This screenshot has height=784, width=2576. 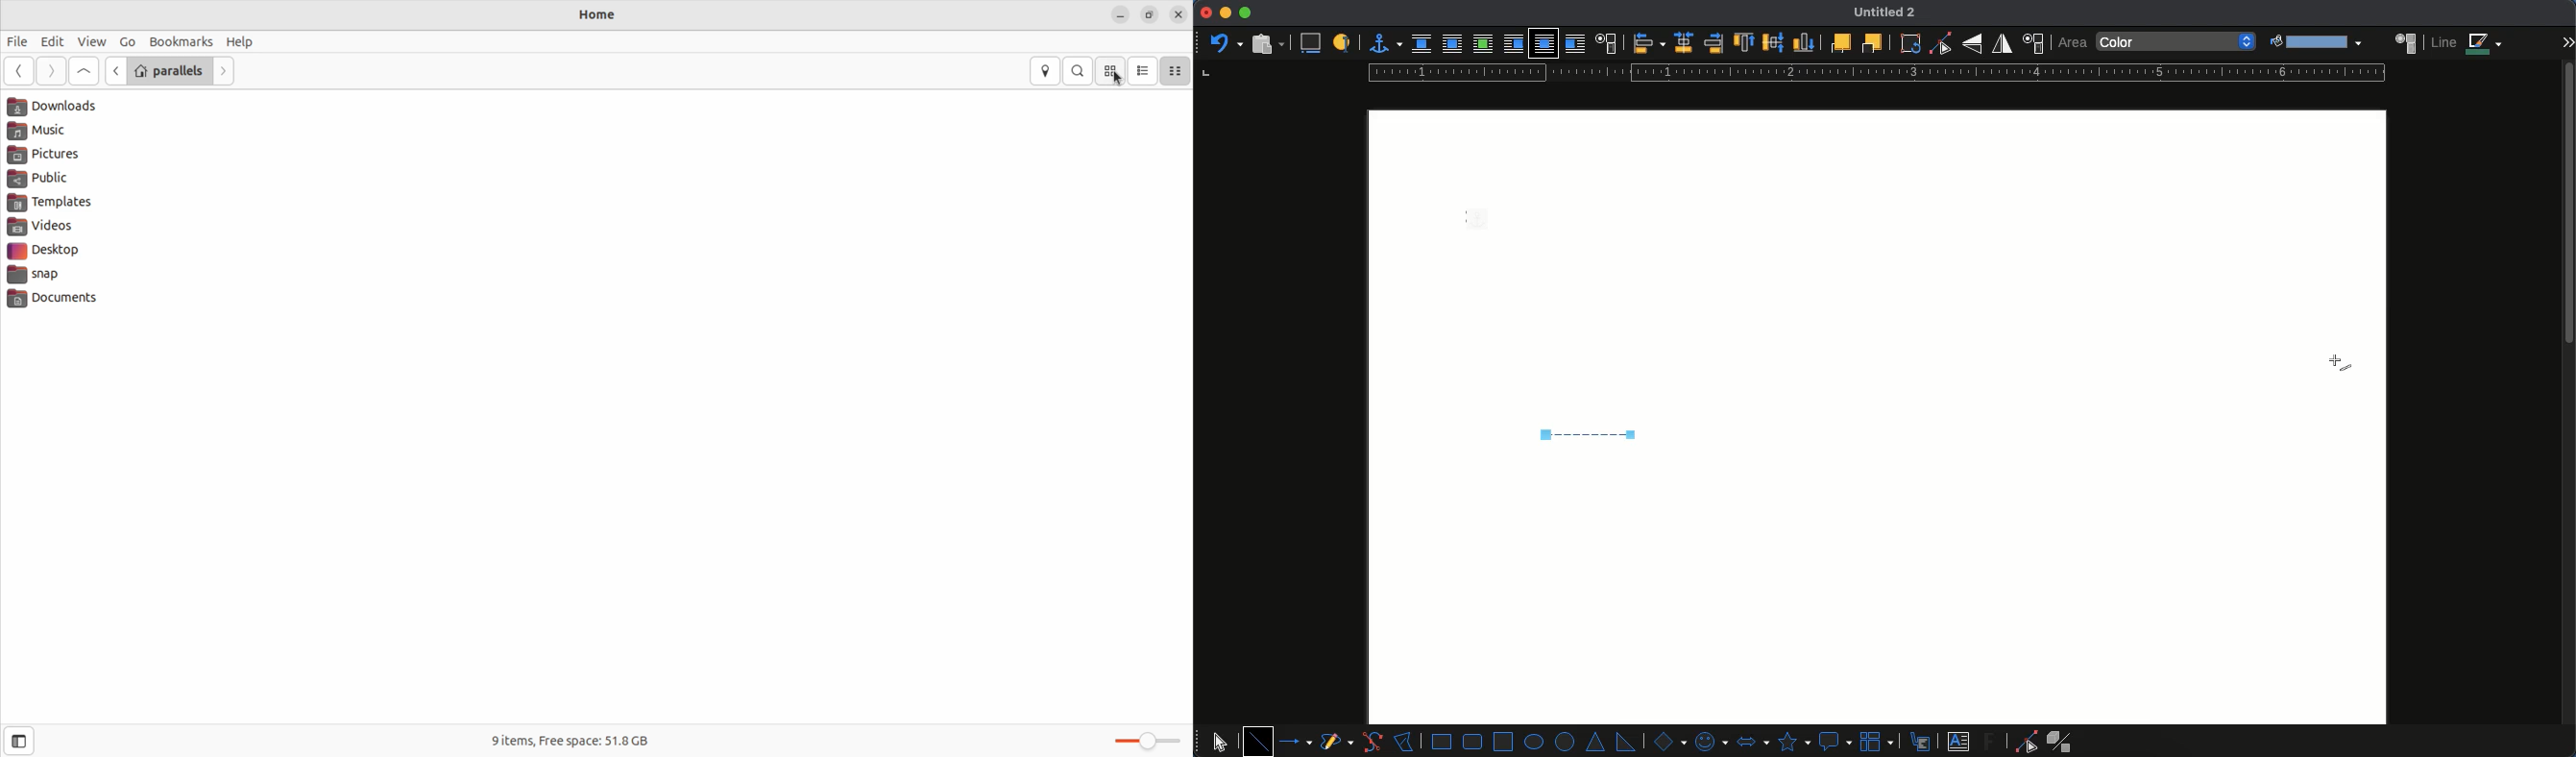 What do you see at coordinates (1667, 741) in the screenshot?
I see `basic shapes` at bounding box center [1667, 741].